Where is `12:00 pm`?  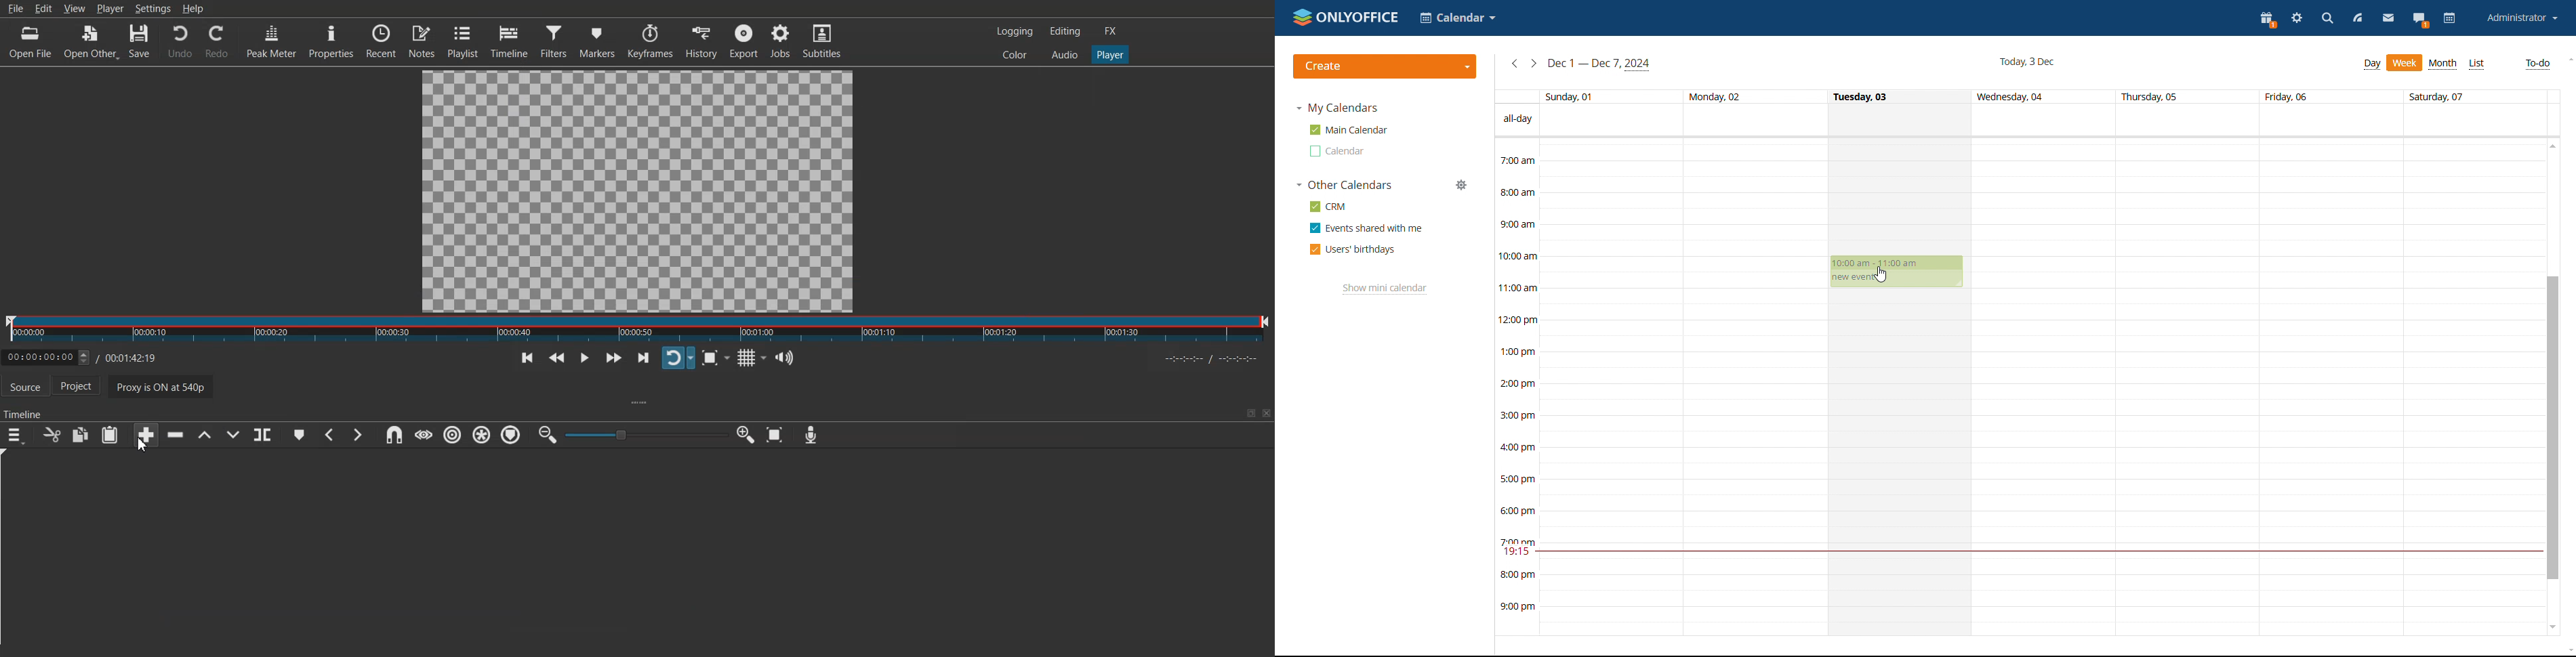 12:00 pm is located at coordinates (1520, 319).